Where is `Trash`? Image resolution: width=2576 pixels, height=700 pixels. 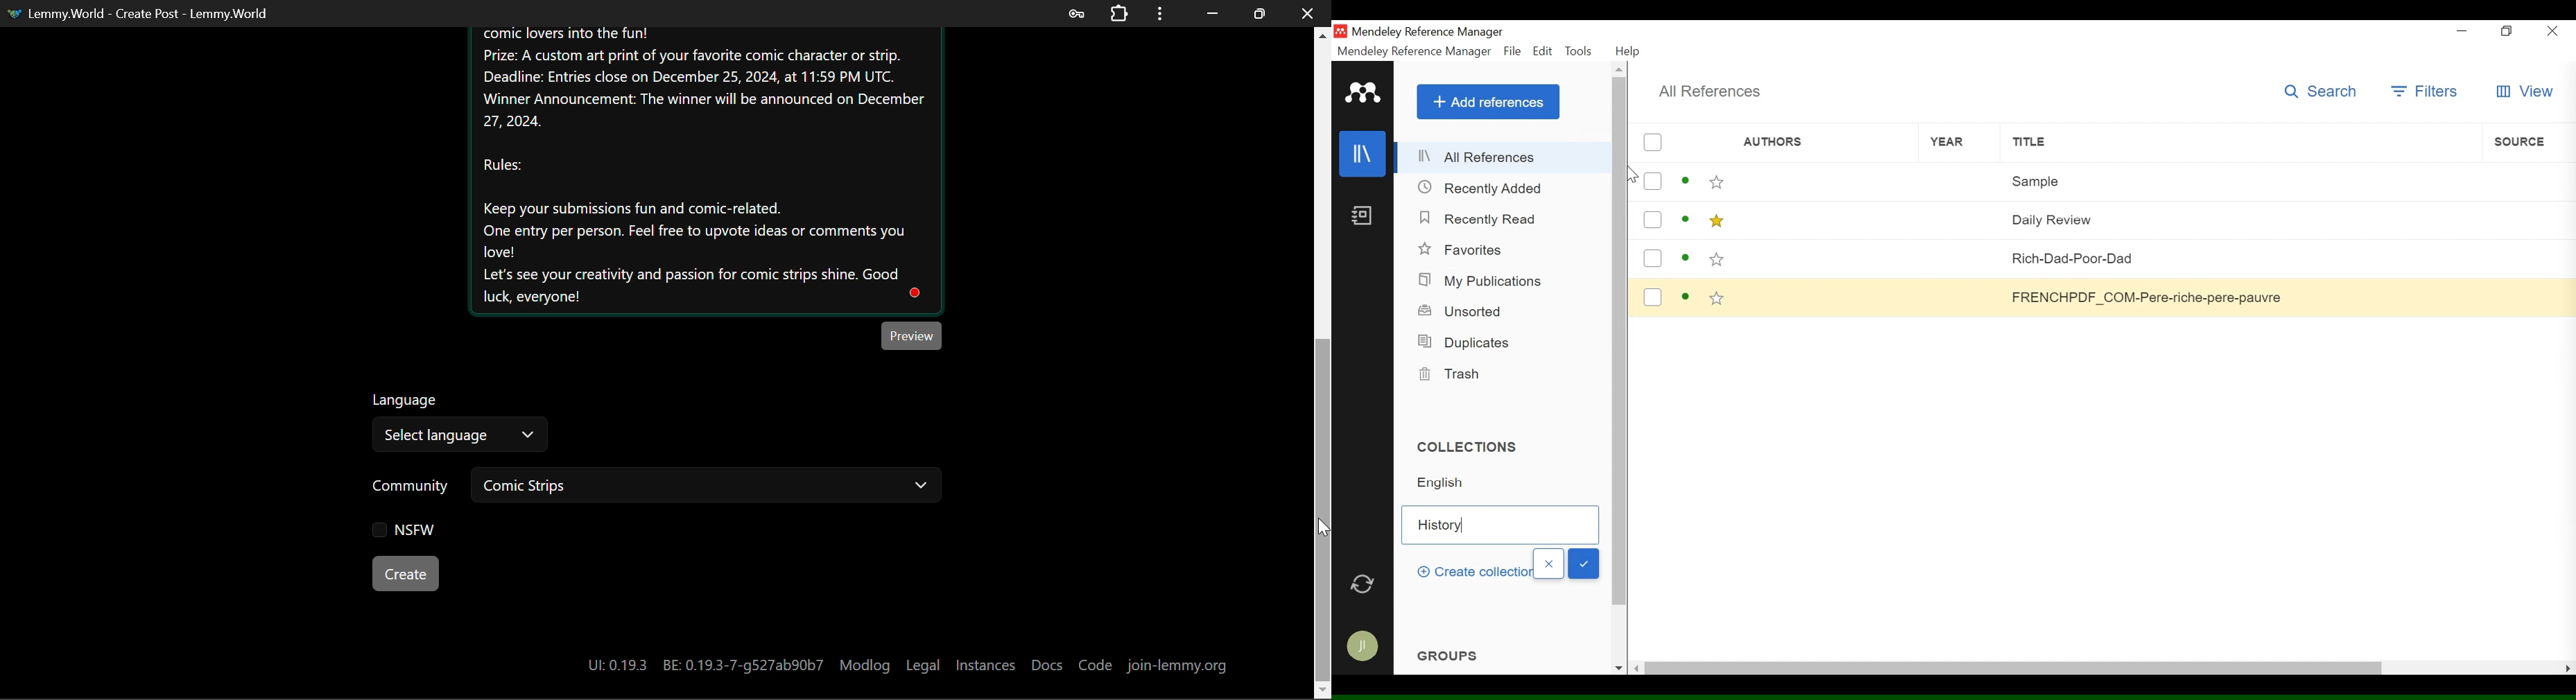 Trash is located at coordinates (1453, 377).